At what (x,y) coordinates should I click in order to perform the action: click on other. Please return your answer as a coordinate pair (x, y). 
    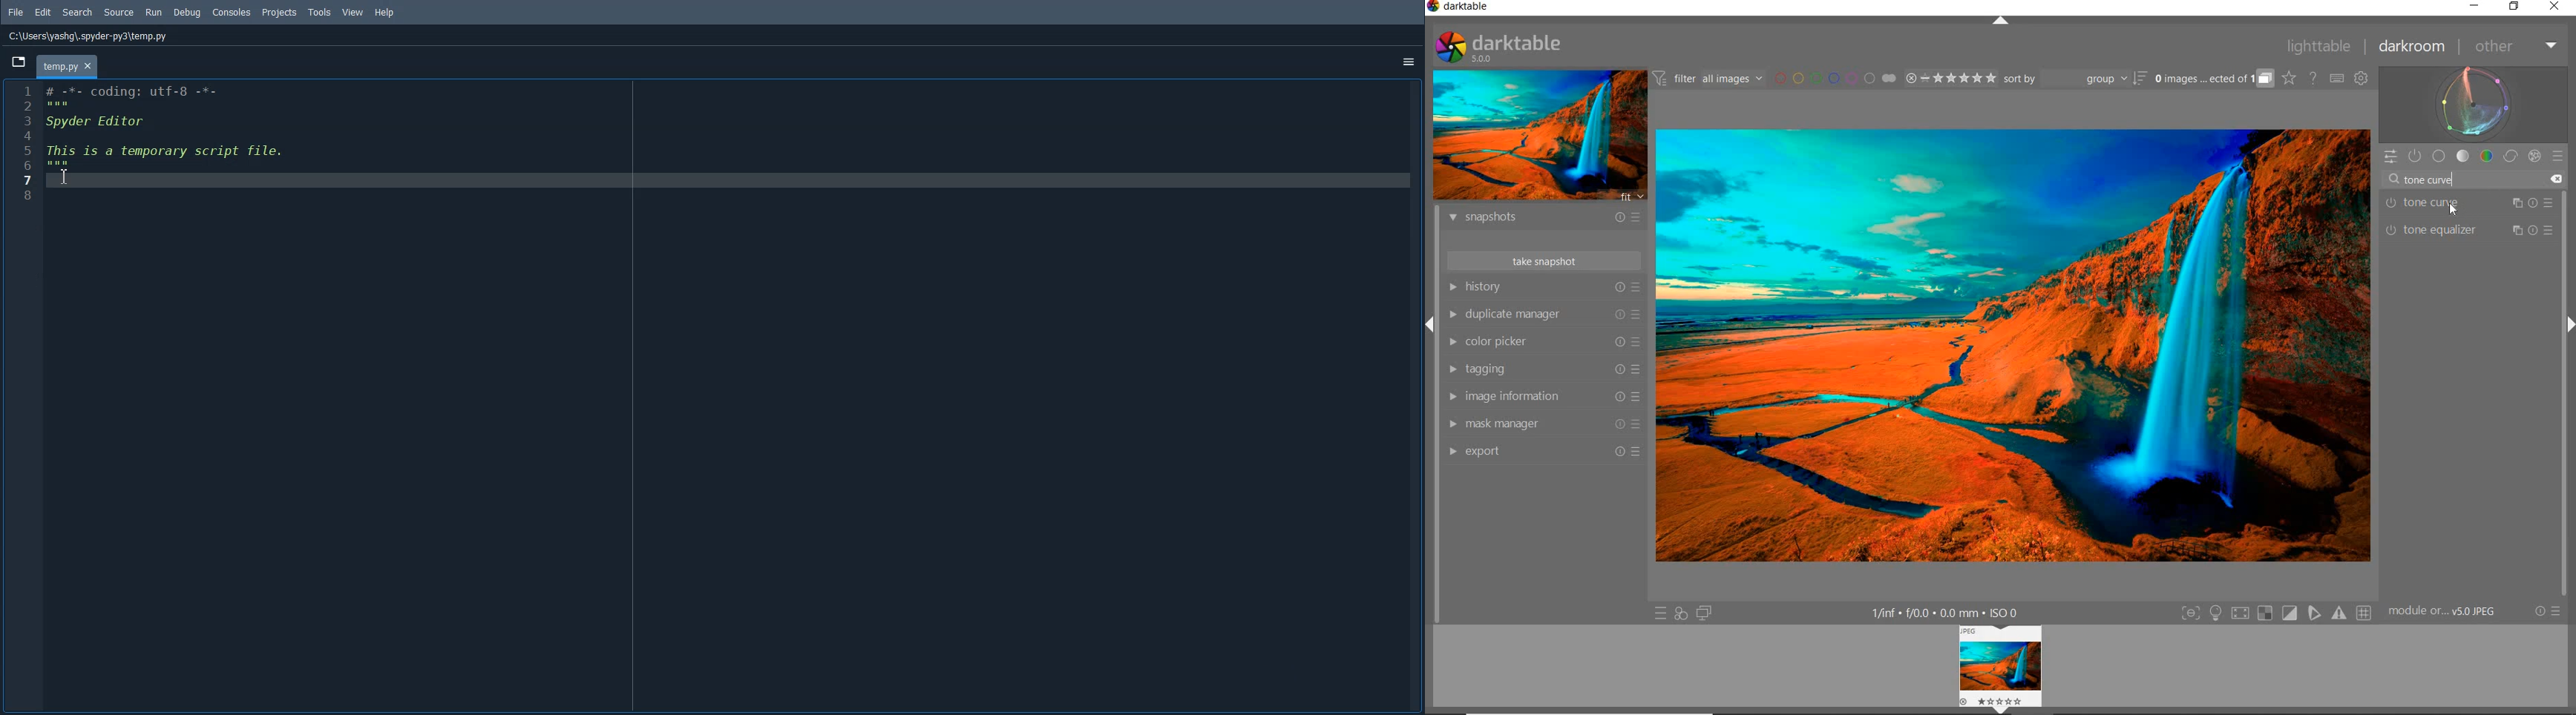
    Looking at the image, I should click on (2513, 46).